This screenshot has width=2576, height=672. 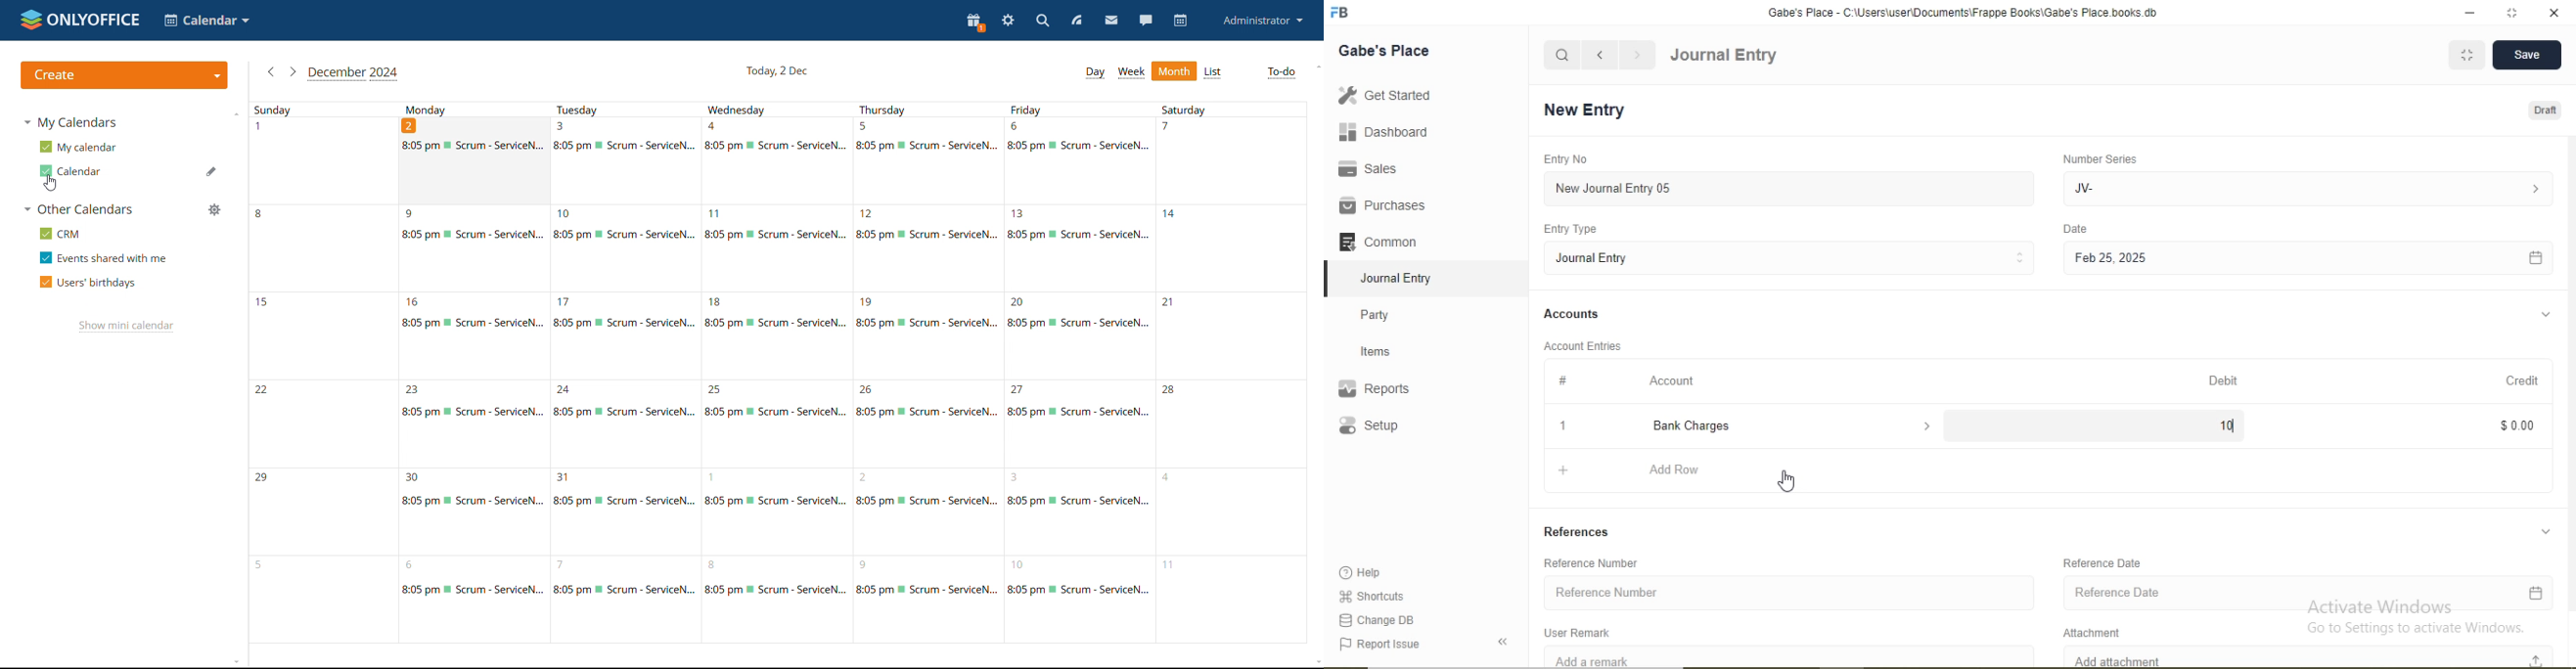 I want to click on Bank Charges, so click(x=1782, y=425).